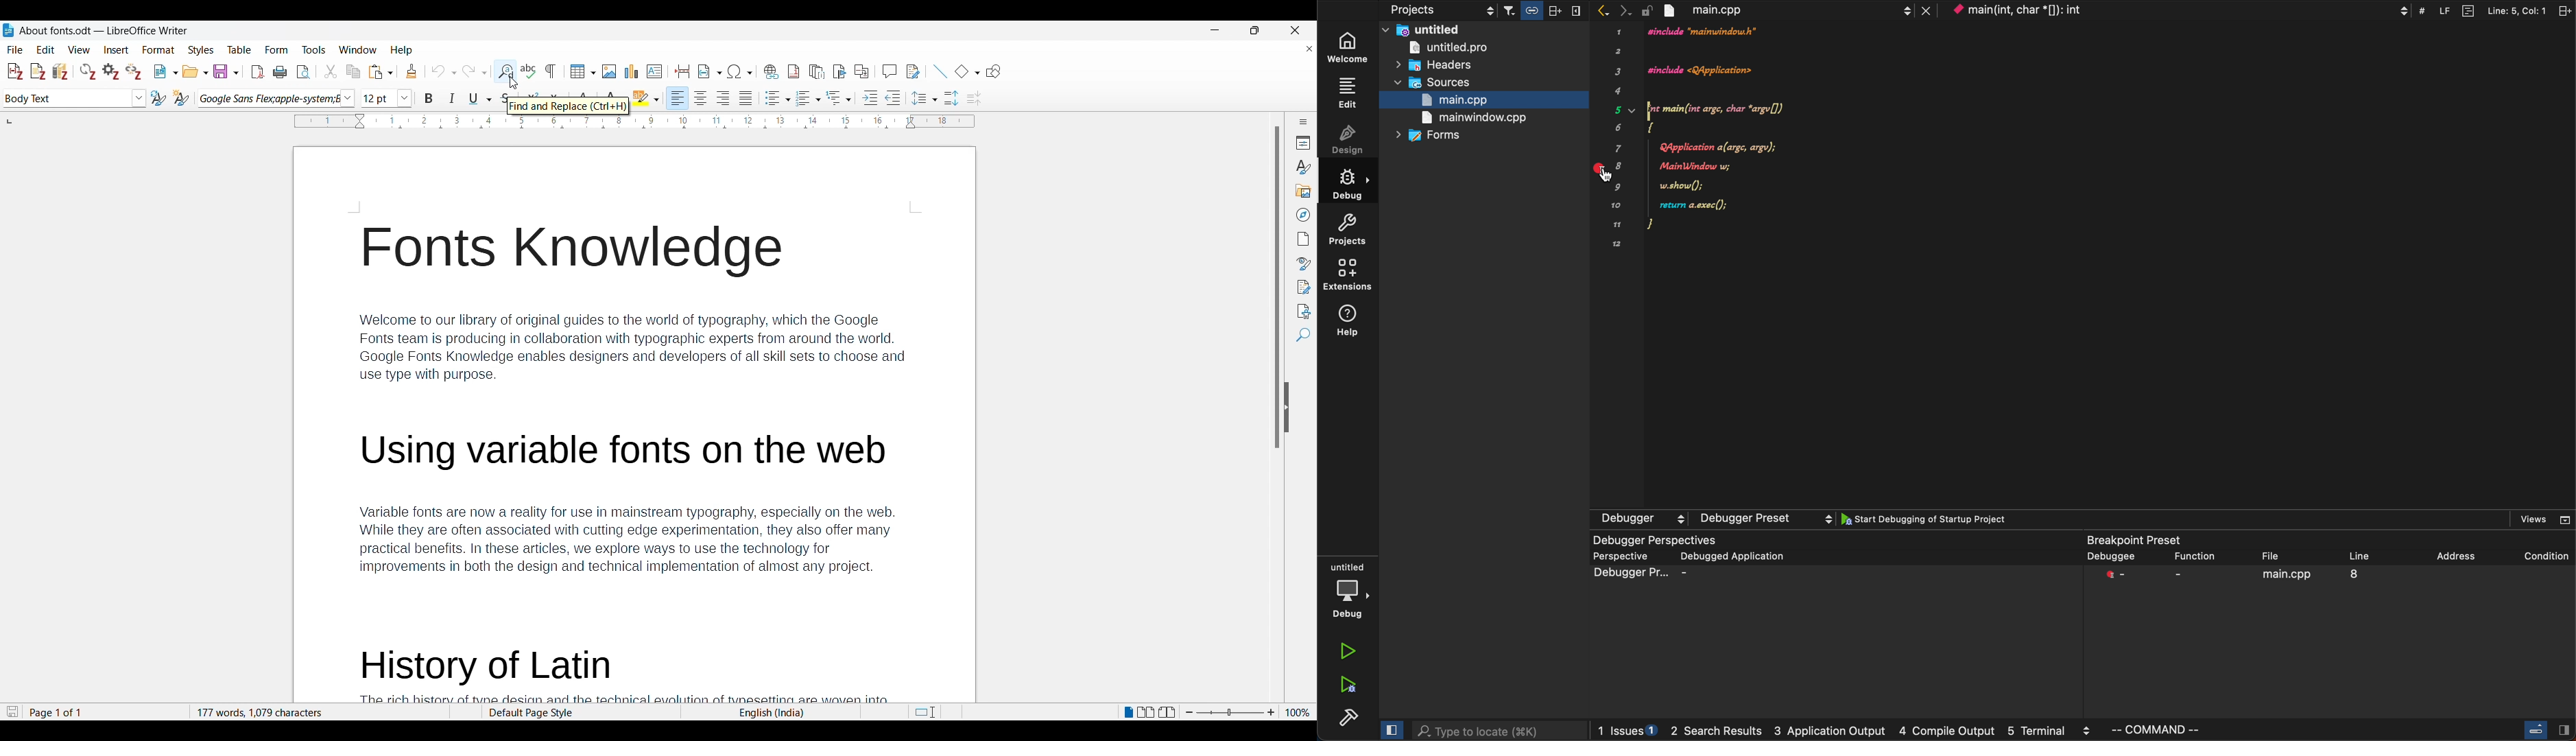 The image size is (2576, 756). Describe the element at coordinates (1482, 30) in the screenshot. I see `untitled` at that location.